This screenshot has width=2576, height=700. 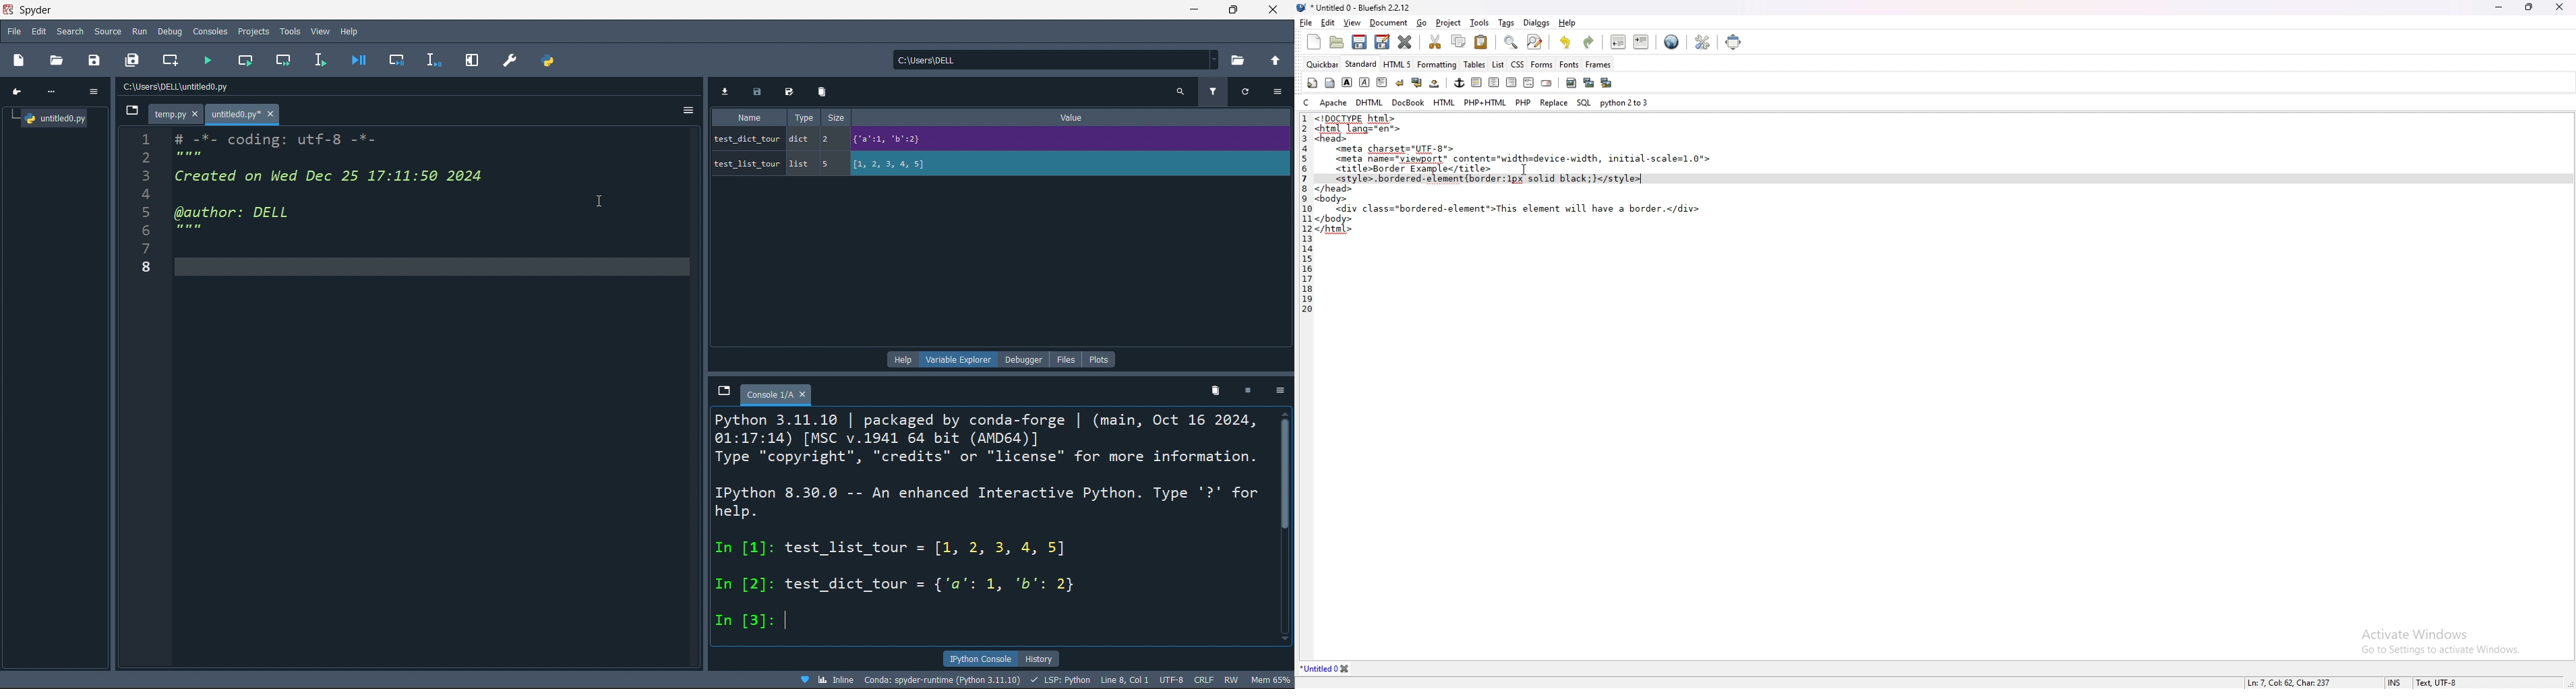 What do you see at coordinates (1361, 63) in the screenshot?
I see `standard` at bounding box center [1361, 63].